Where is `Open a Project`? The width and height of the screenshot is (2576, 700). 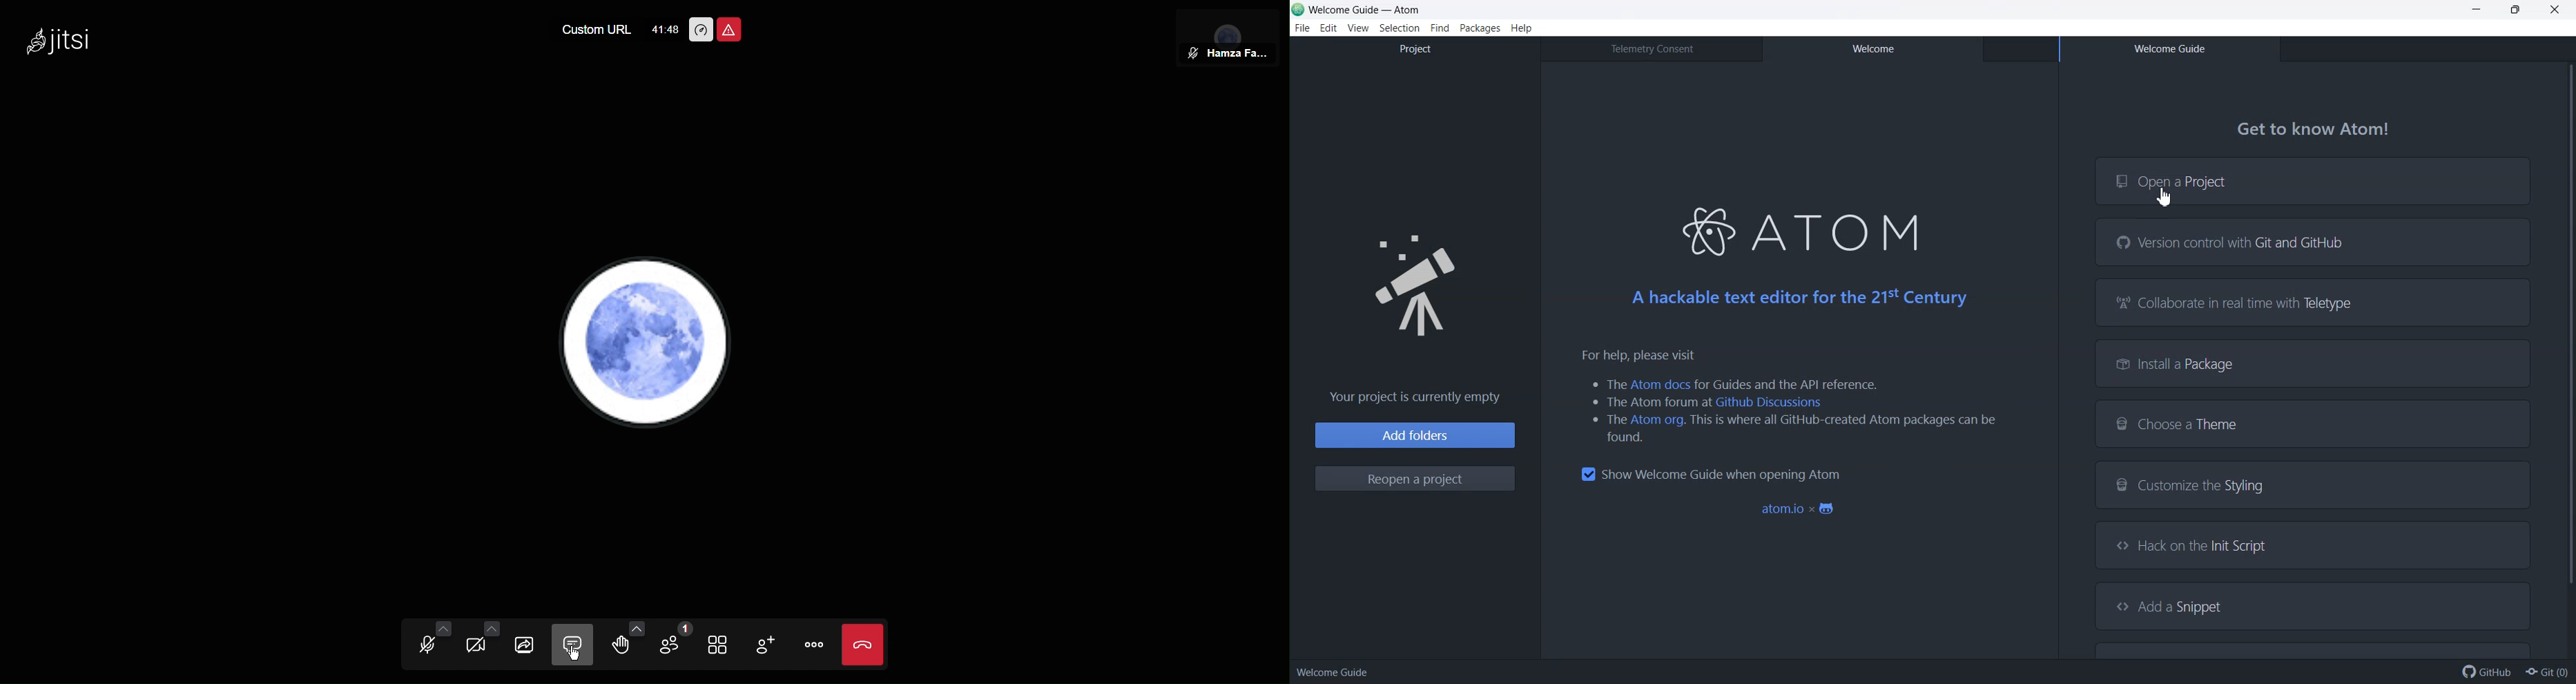 Open a Project is located at coordinates (2313, 181).